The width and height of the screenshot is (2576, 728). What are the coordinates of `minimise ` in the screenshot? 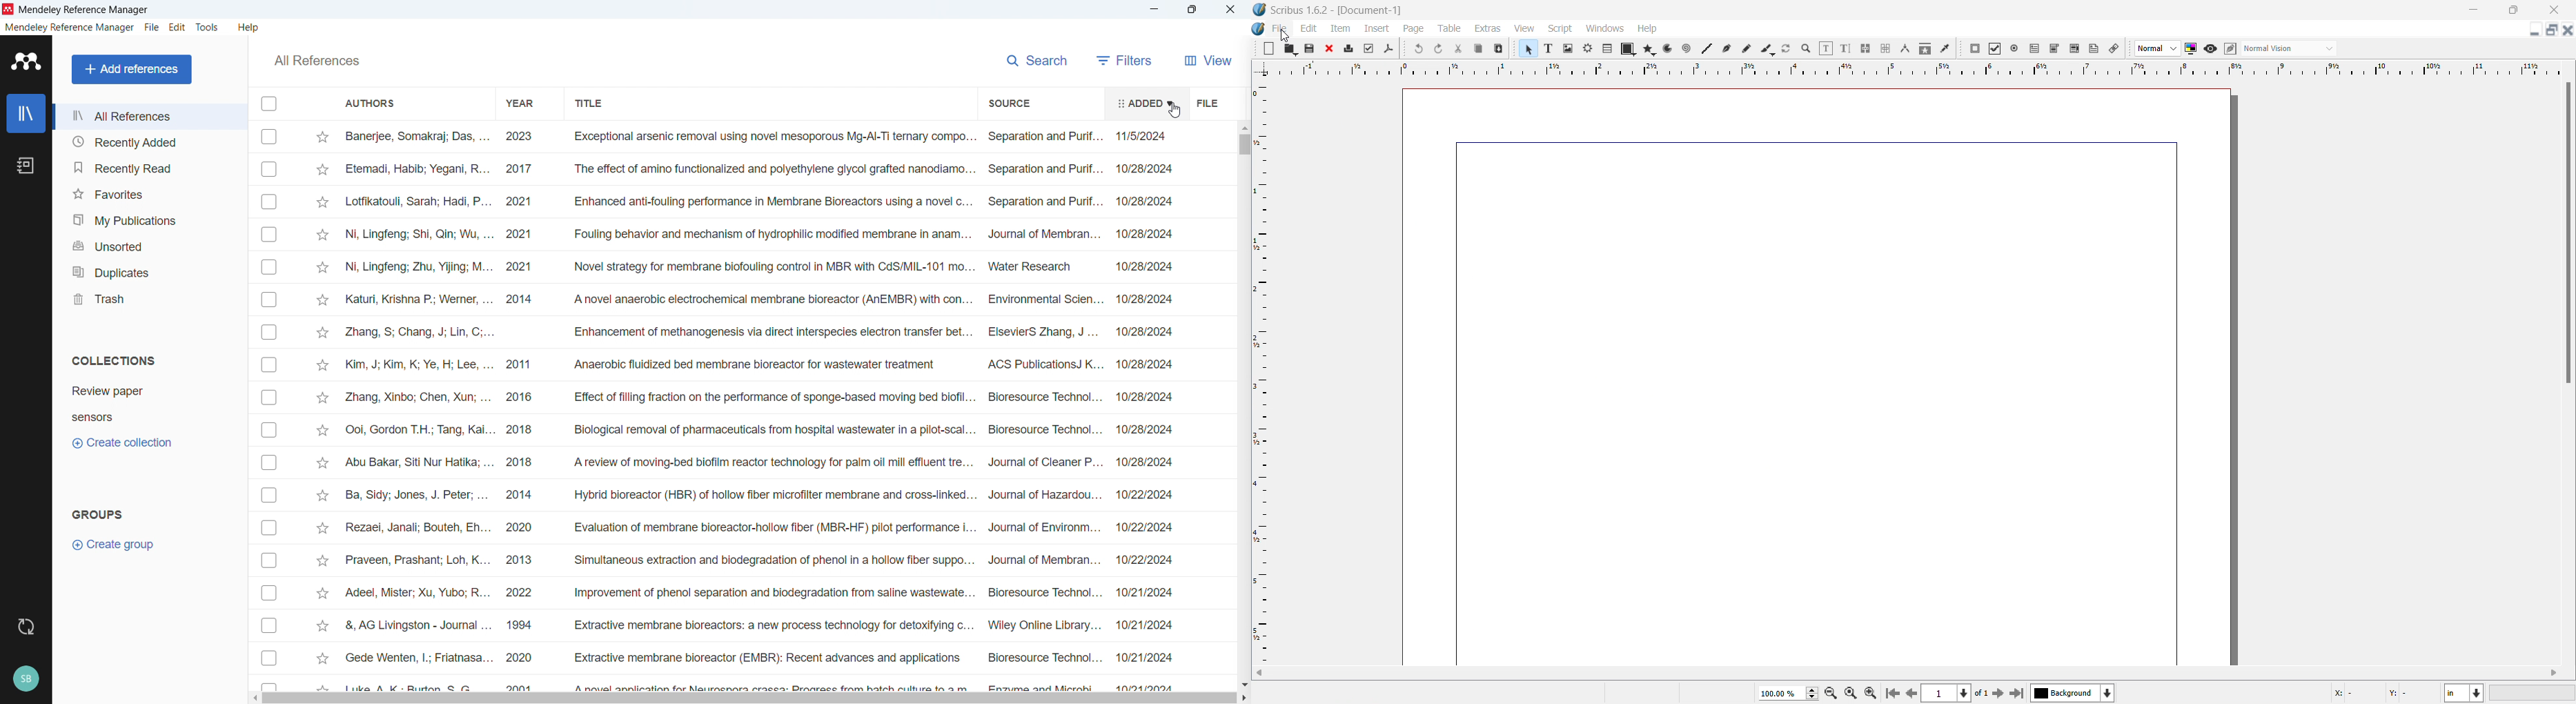 It's located at (1154, 10).